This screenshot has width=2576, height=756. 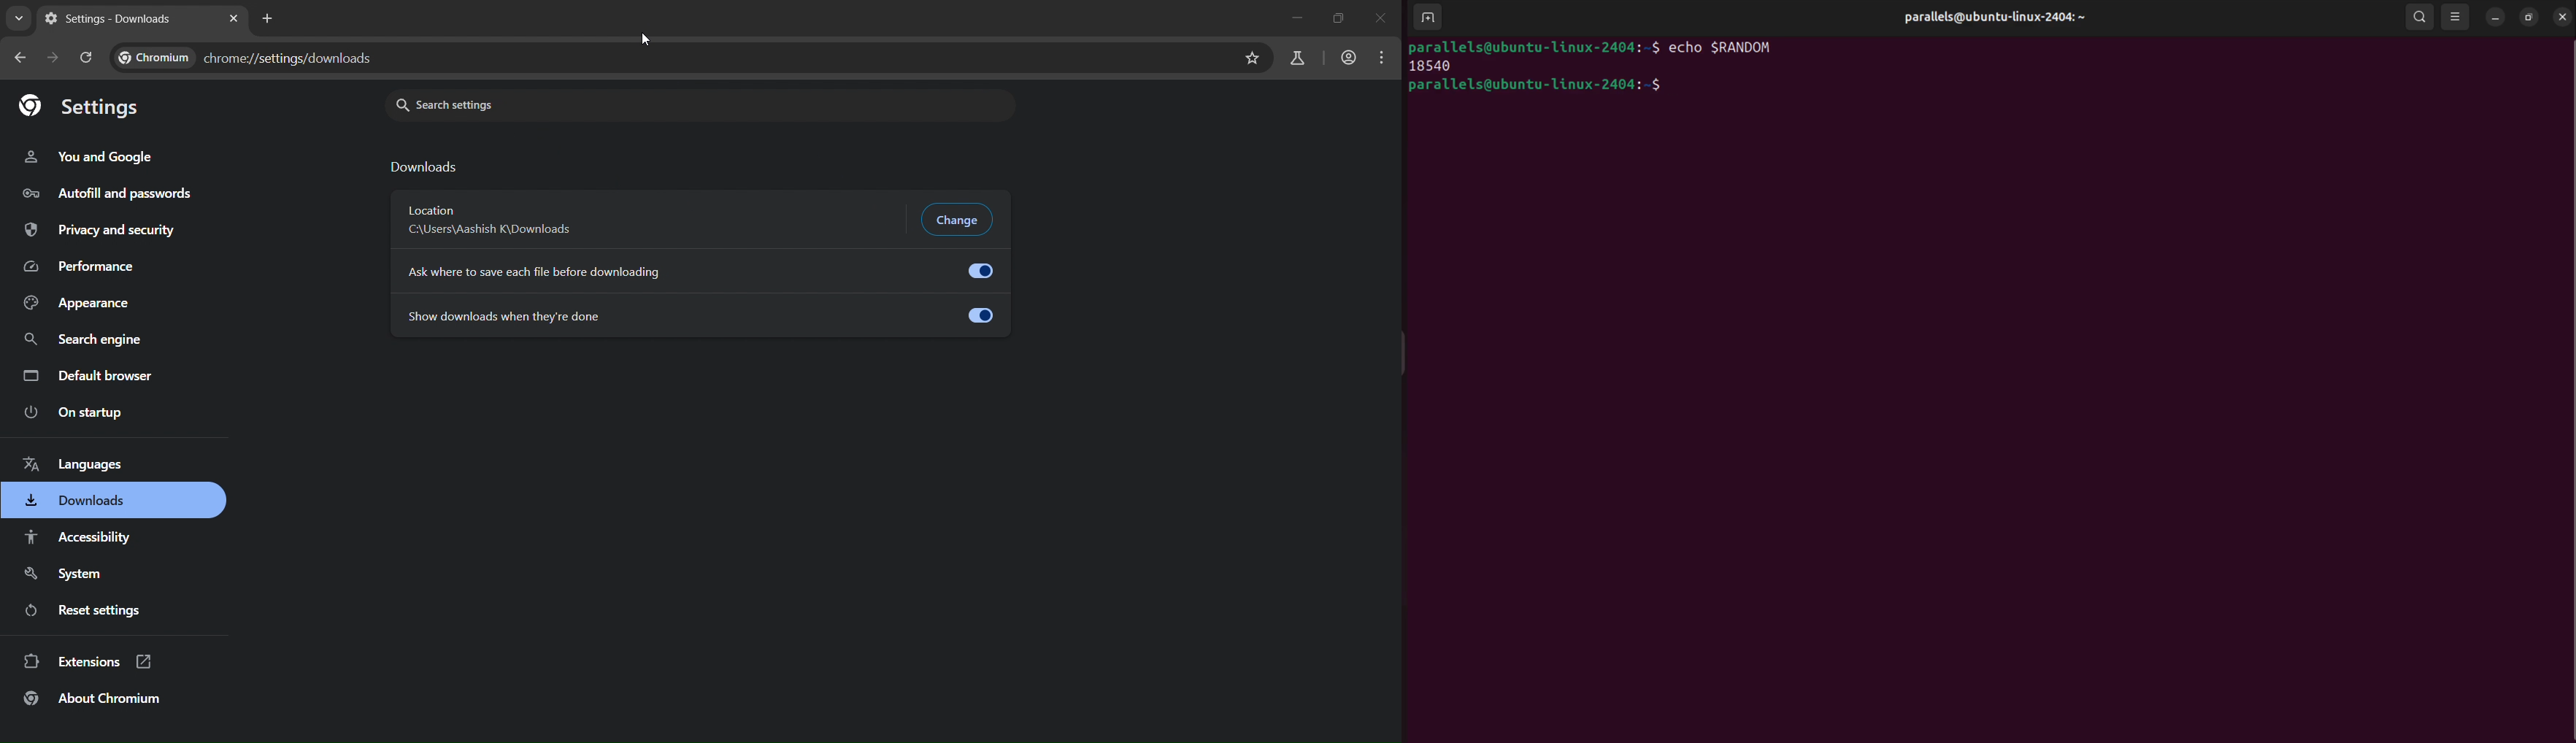 What do you see at coordinates (2529, 17) in the screenshot?
I see `resize` at bounding box center [2529, 17].